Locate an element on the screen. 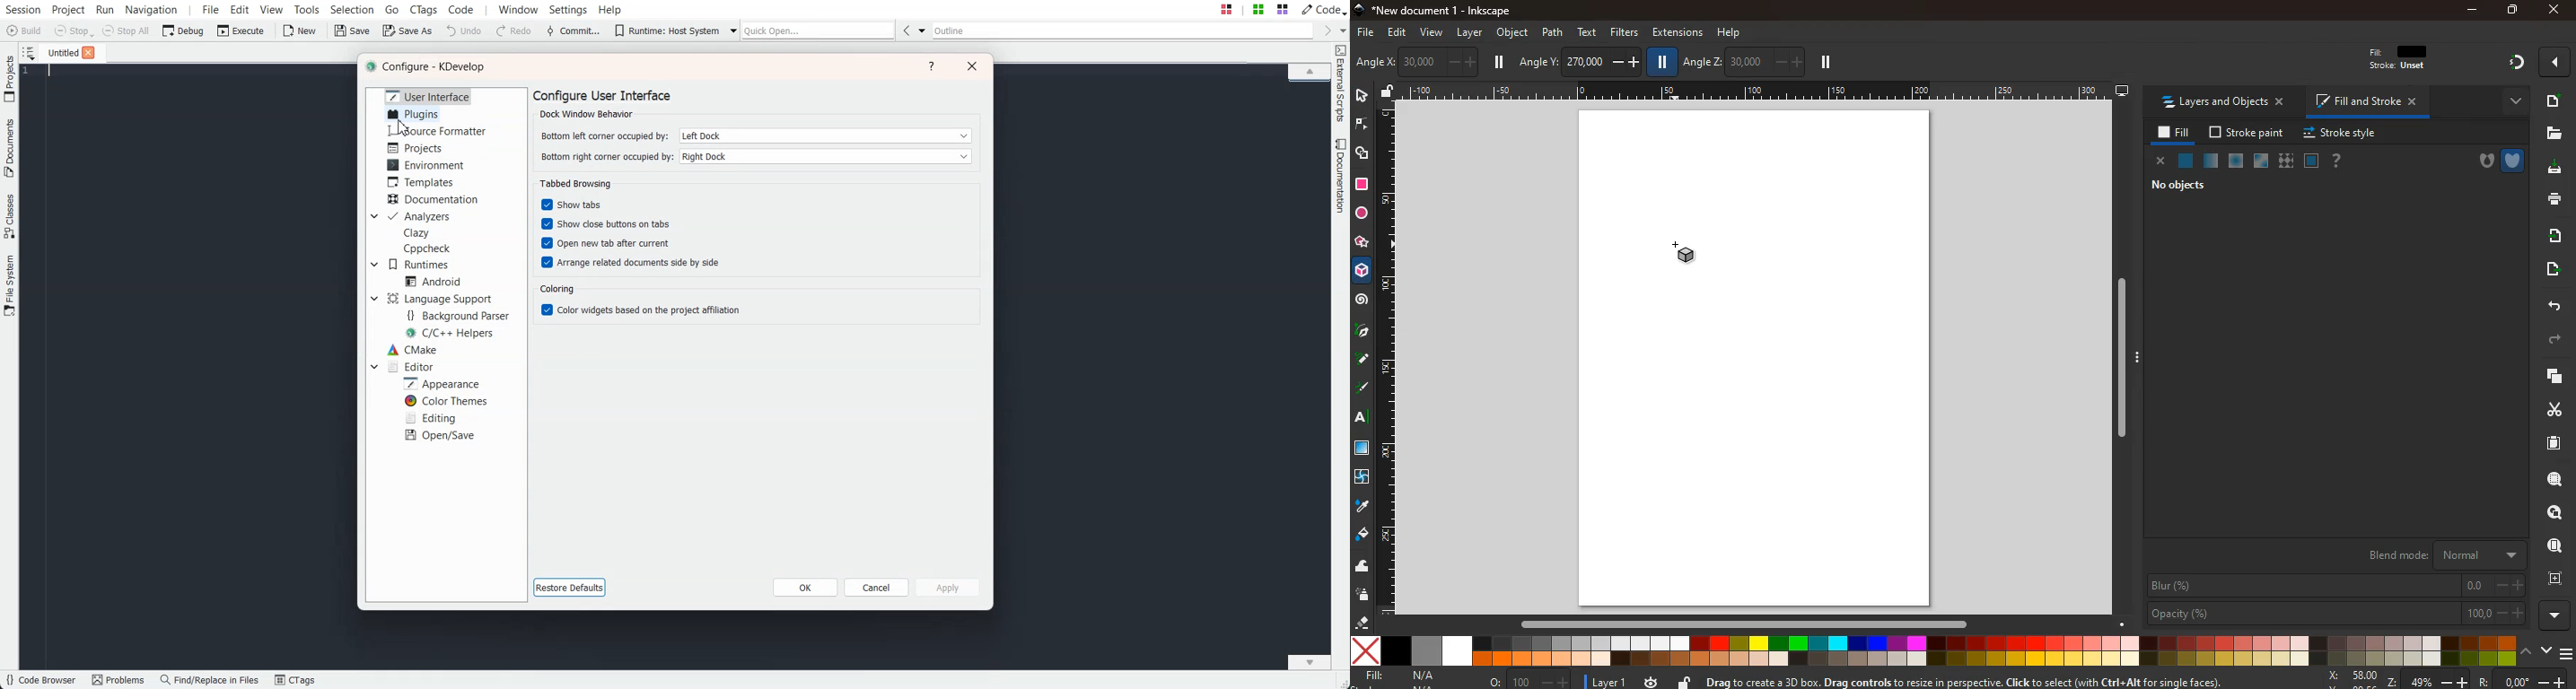  fill is located at coordinates (1404, 676).